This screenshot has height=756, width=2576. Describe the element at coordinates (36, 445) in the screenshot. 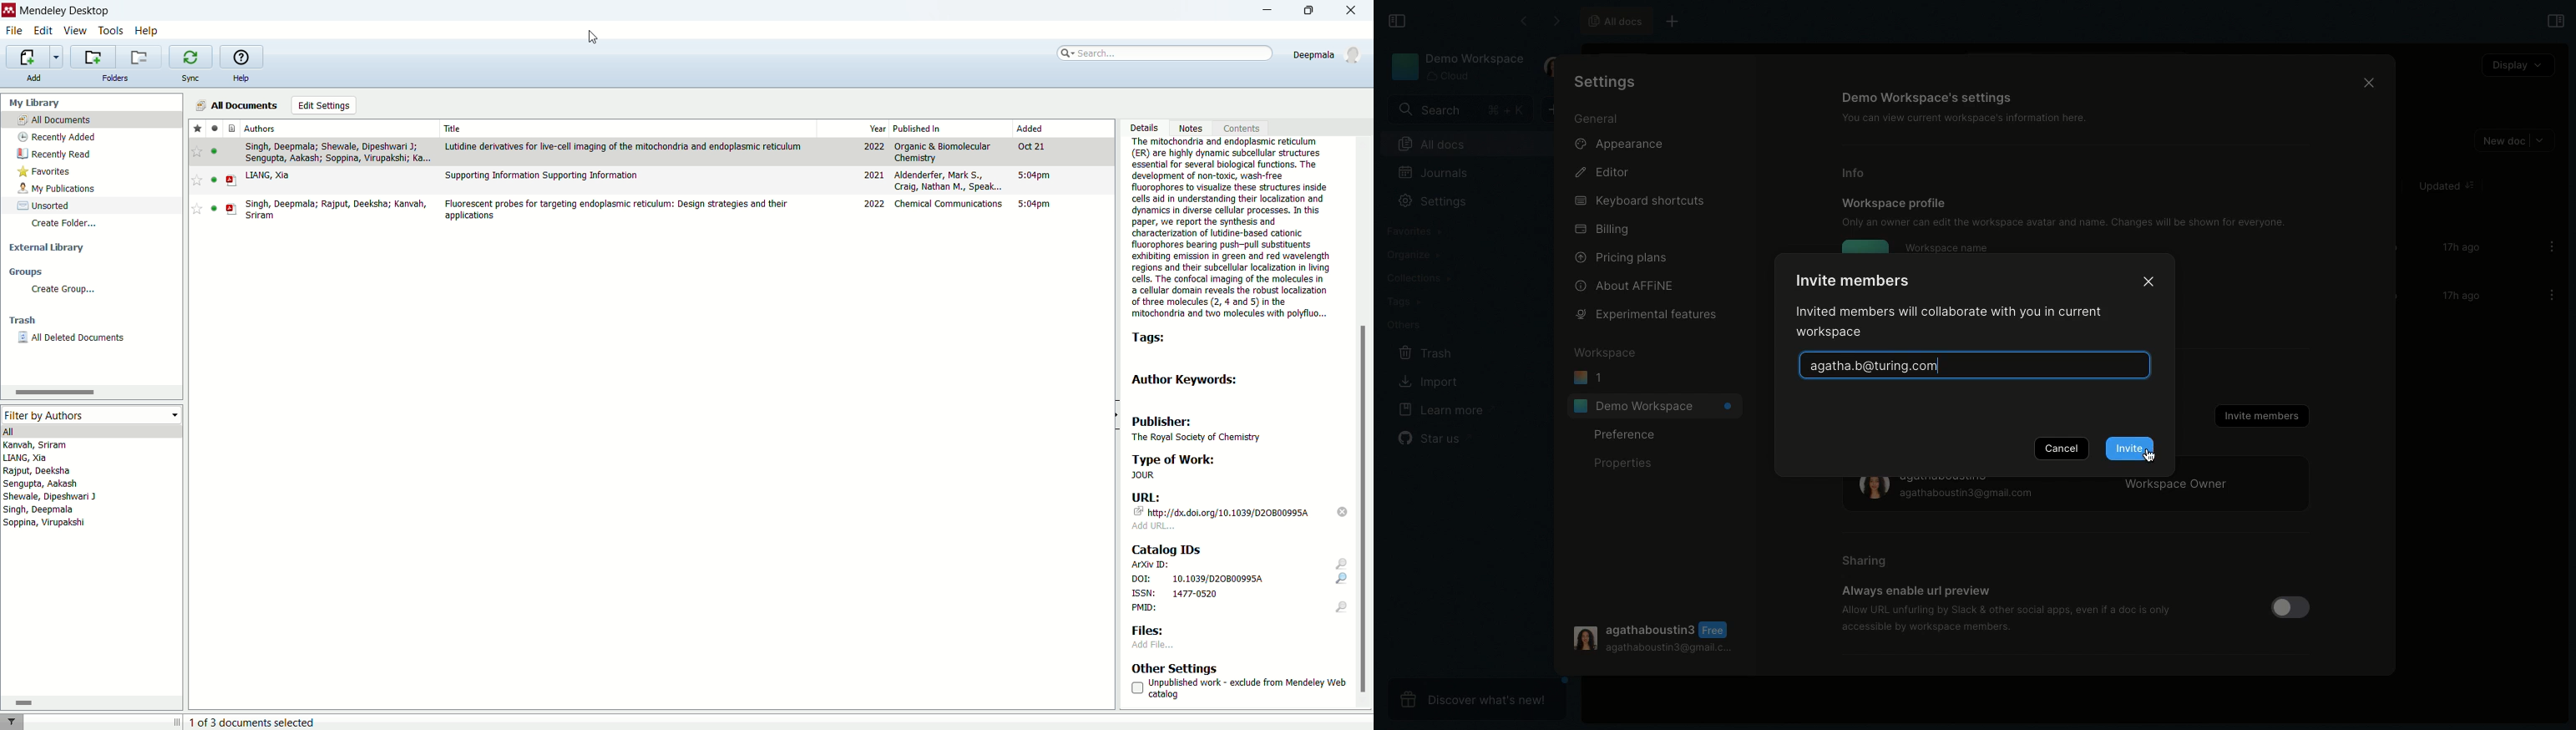

I see `kanvah, sriram` at that location.